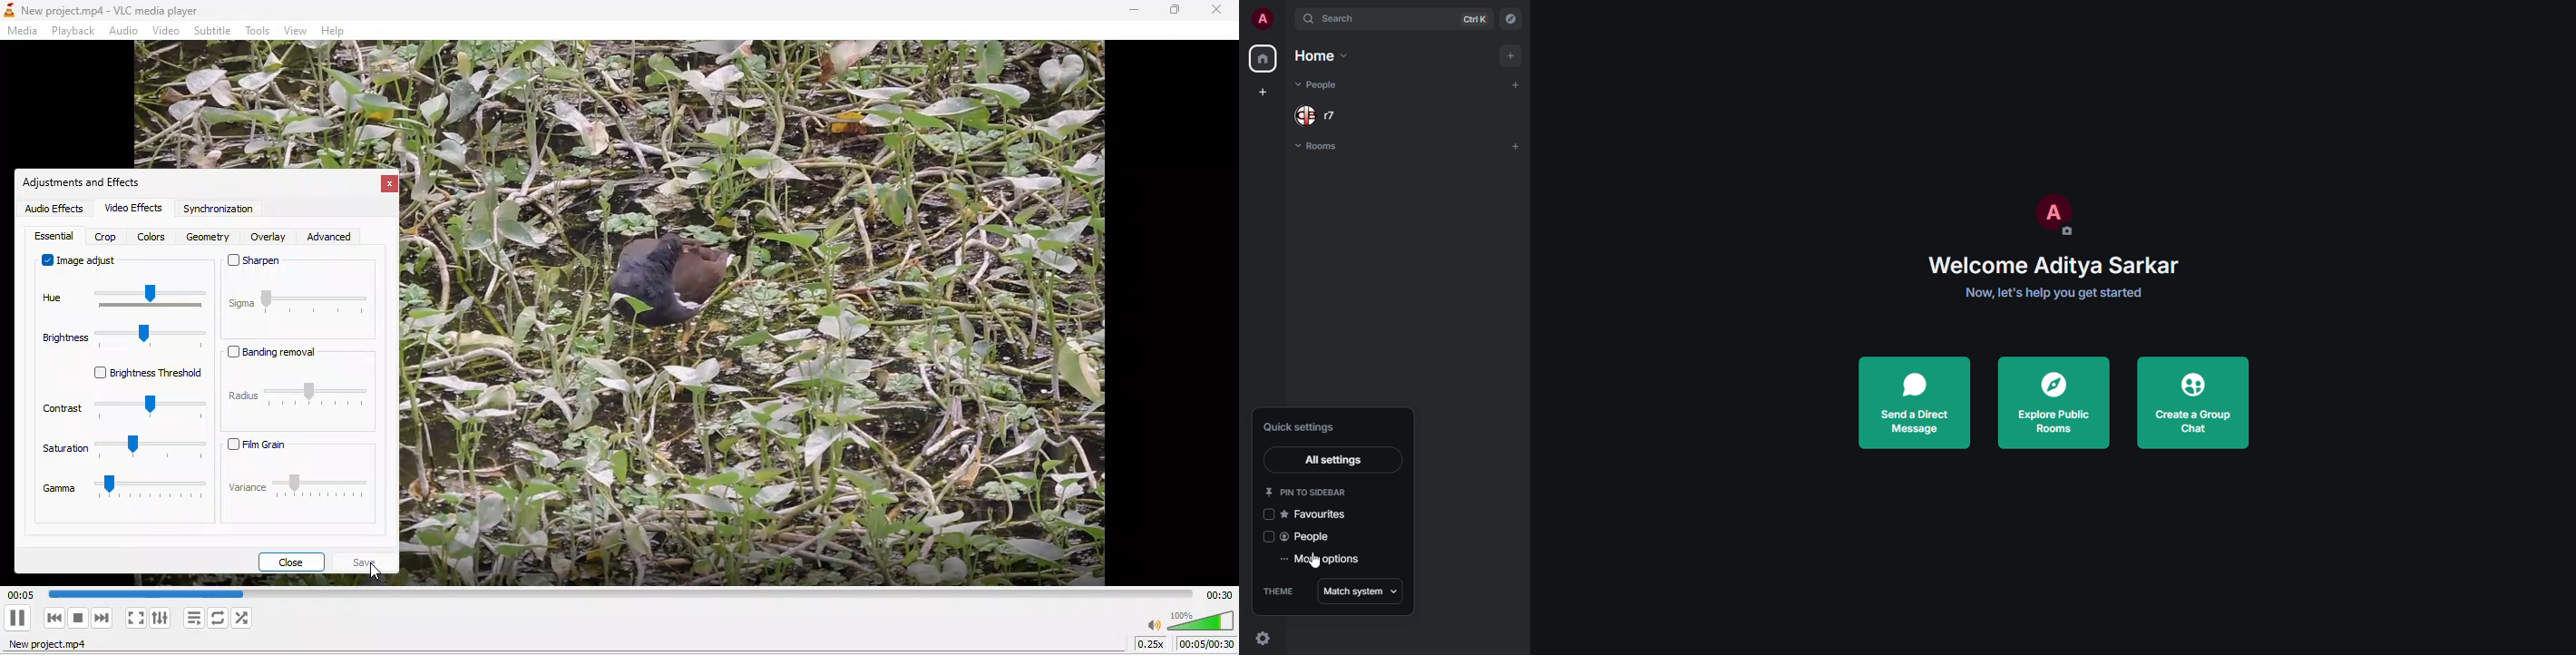 The image size is (2576, 672). I want to click on sharpen, so click(301, 270).